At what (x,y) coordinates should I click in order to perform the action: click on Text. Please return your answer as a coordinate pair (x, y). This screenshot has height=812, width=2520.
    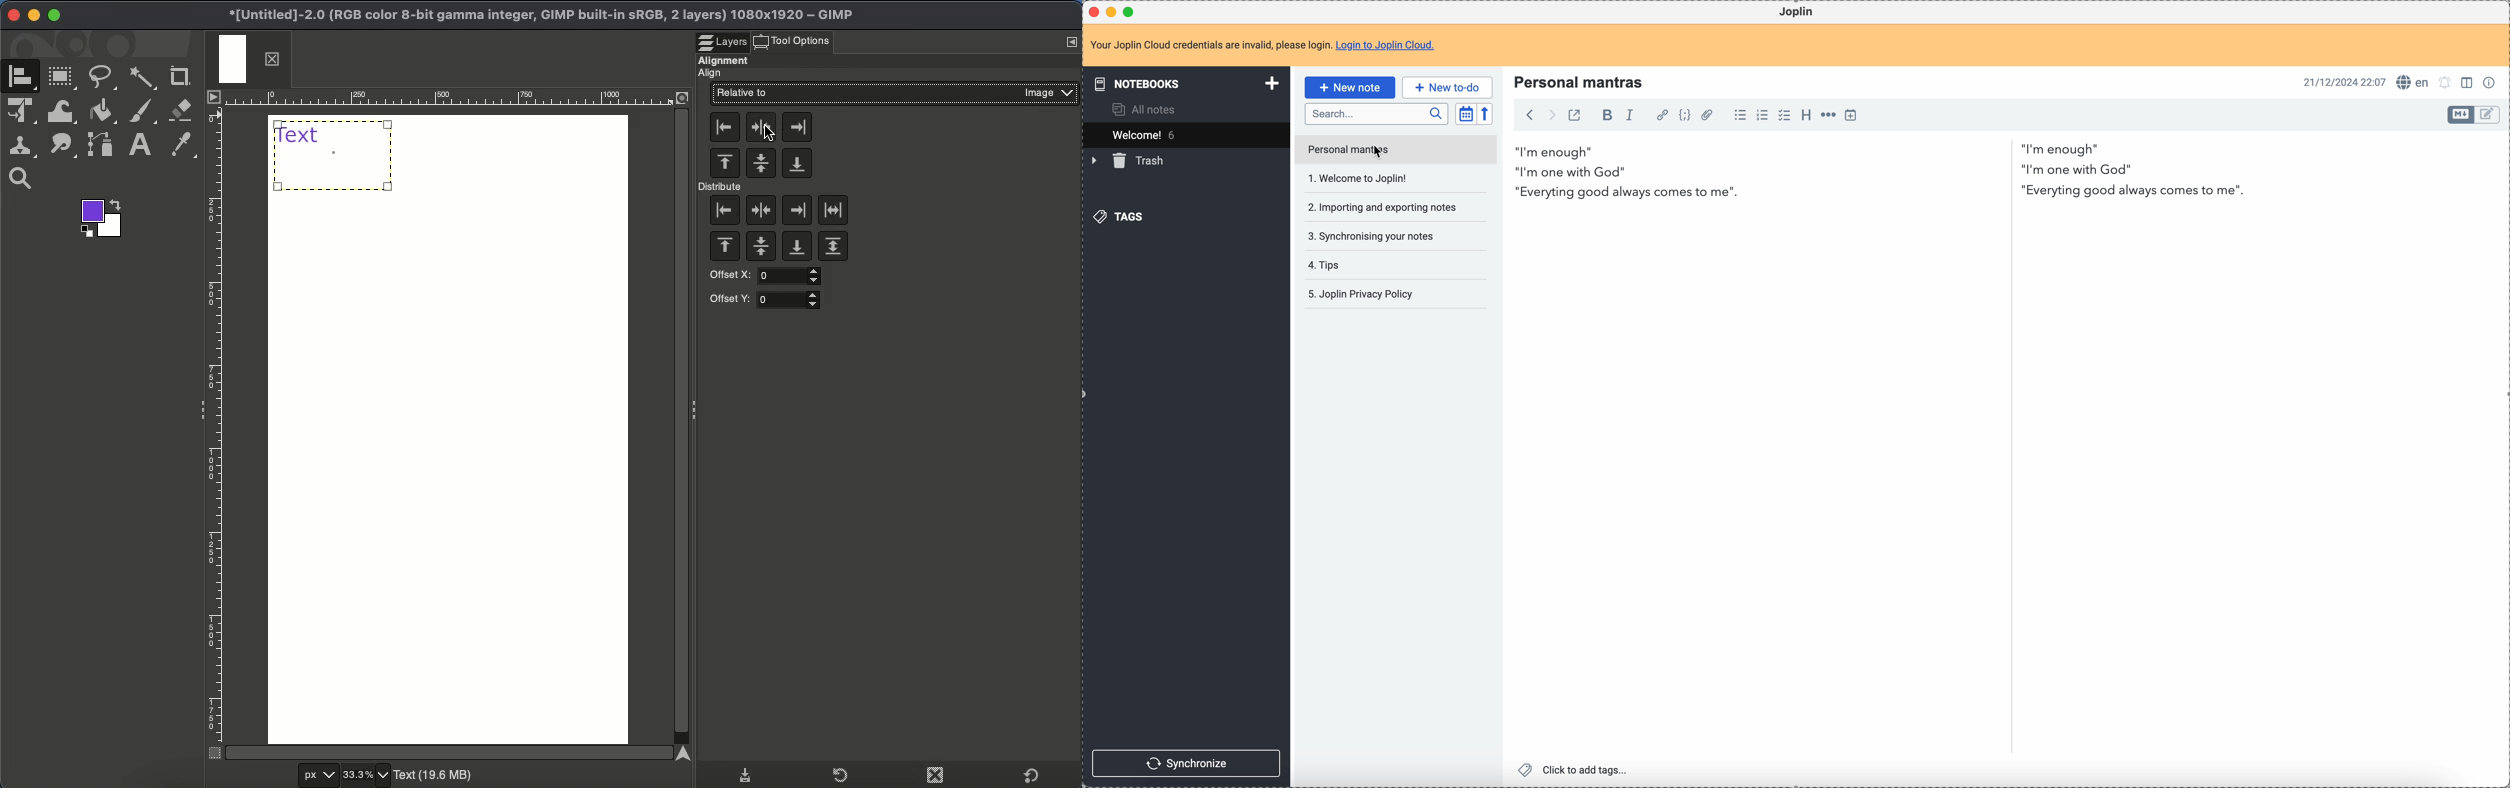
    Looking at the image, I should click on (140, 146).